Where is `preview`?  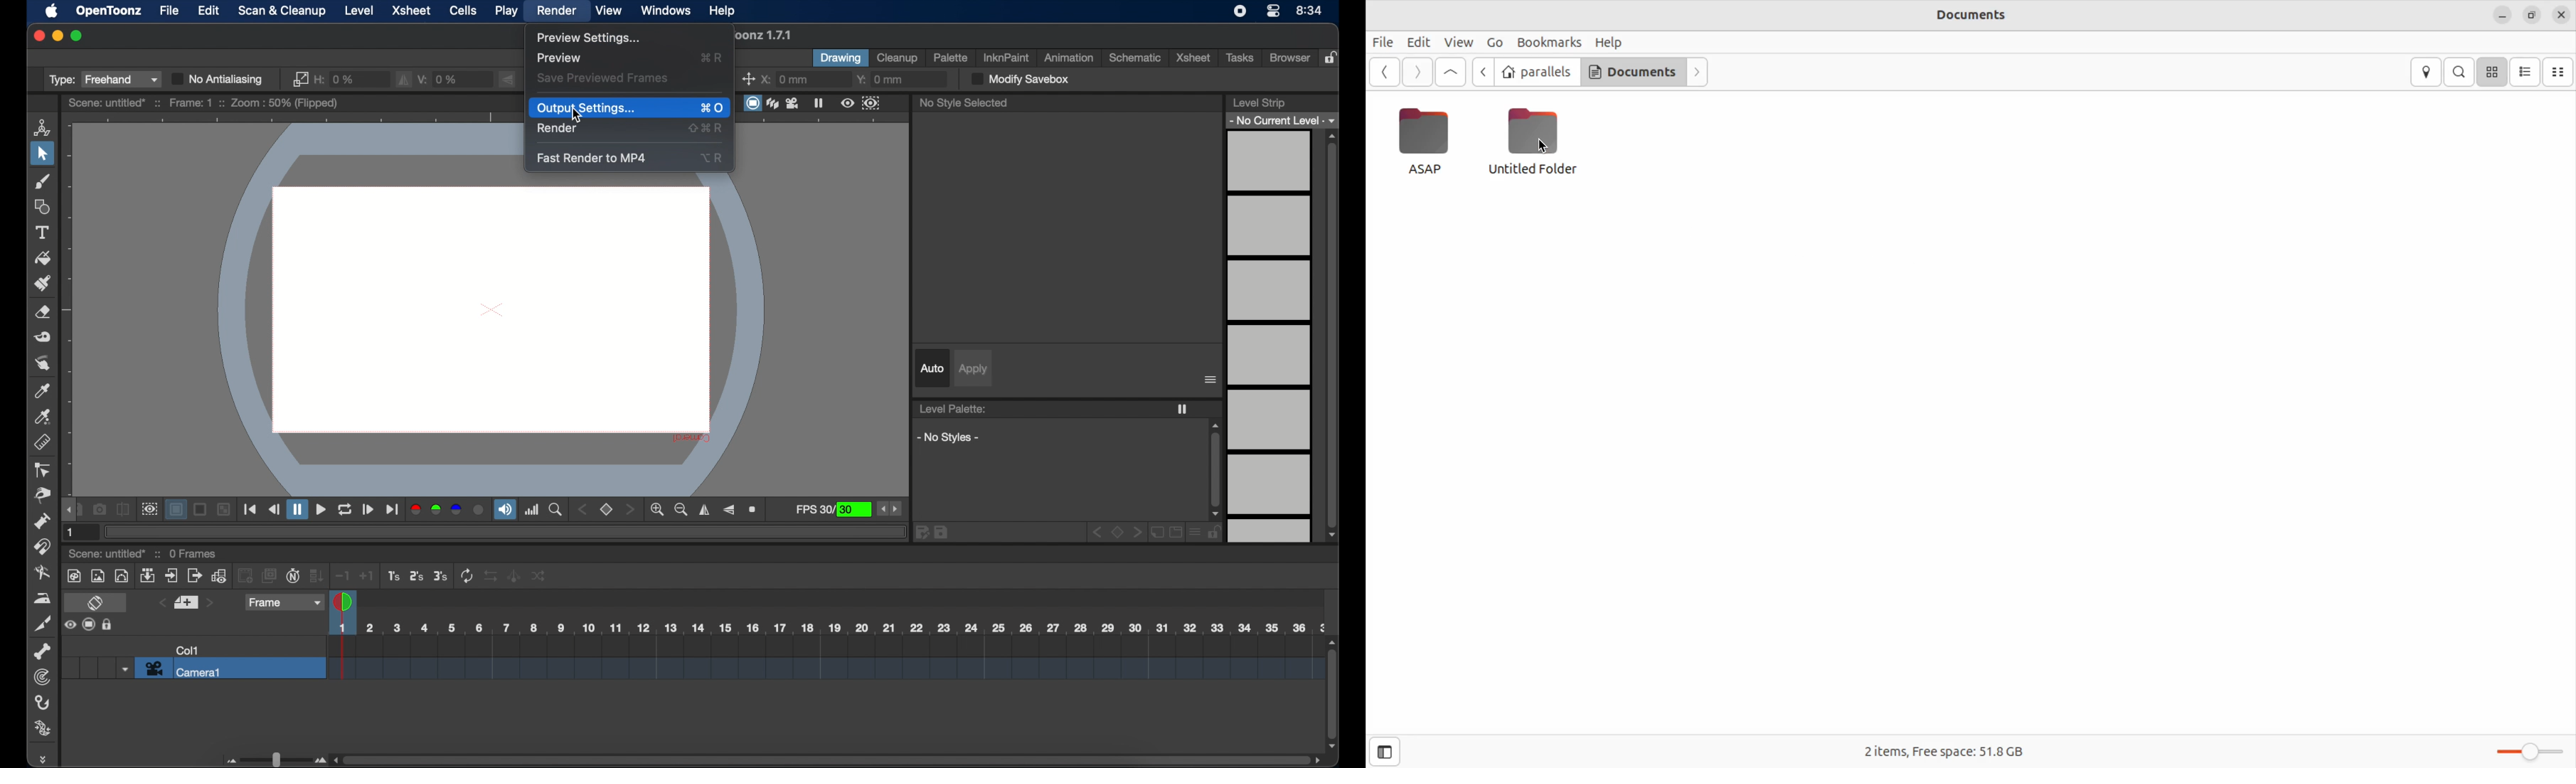 preview is located at coordinates (861, 103).